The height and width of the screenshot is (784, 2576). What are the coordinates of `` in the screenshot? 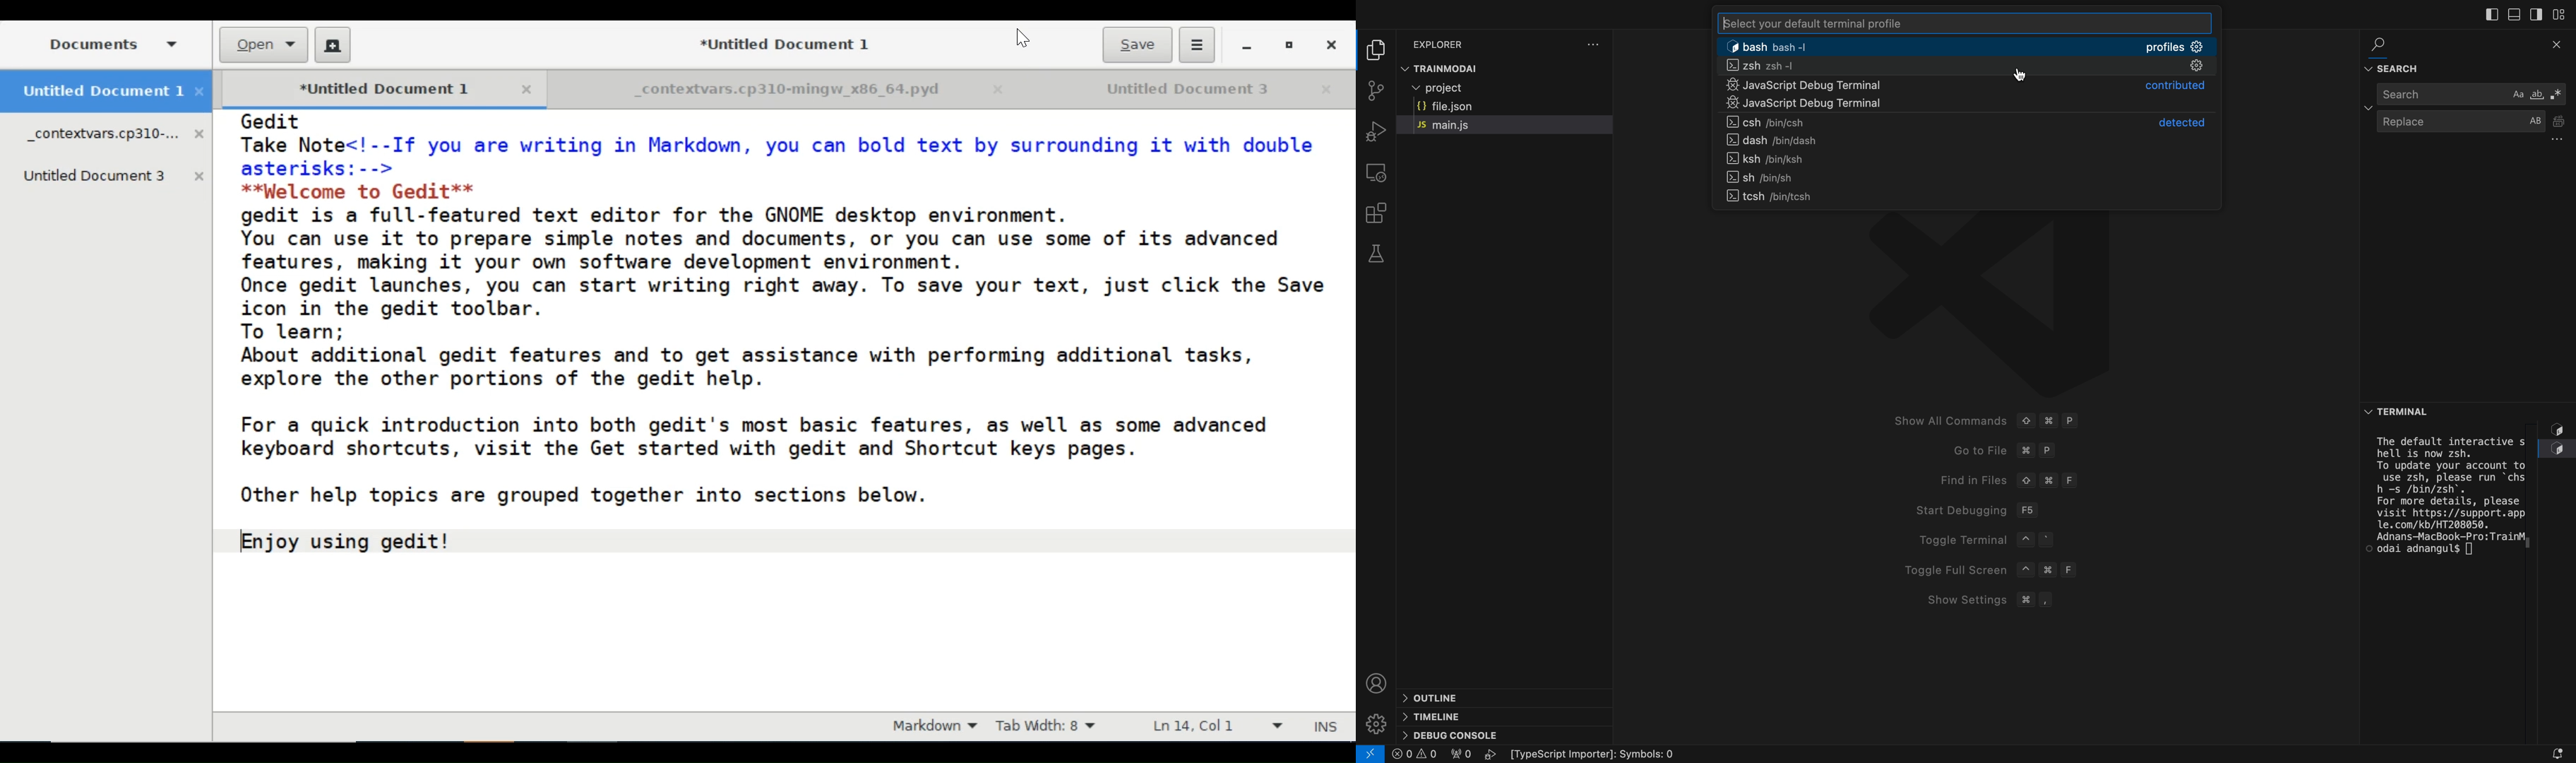 It's located at (1974, 177).